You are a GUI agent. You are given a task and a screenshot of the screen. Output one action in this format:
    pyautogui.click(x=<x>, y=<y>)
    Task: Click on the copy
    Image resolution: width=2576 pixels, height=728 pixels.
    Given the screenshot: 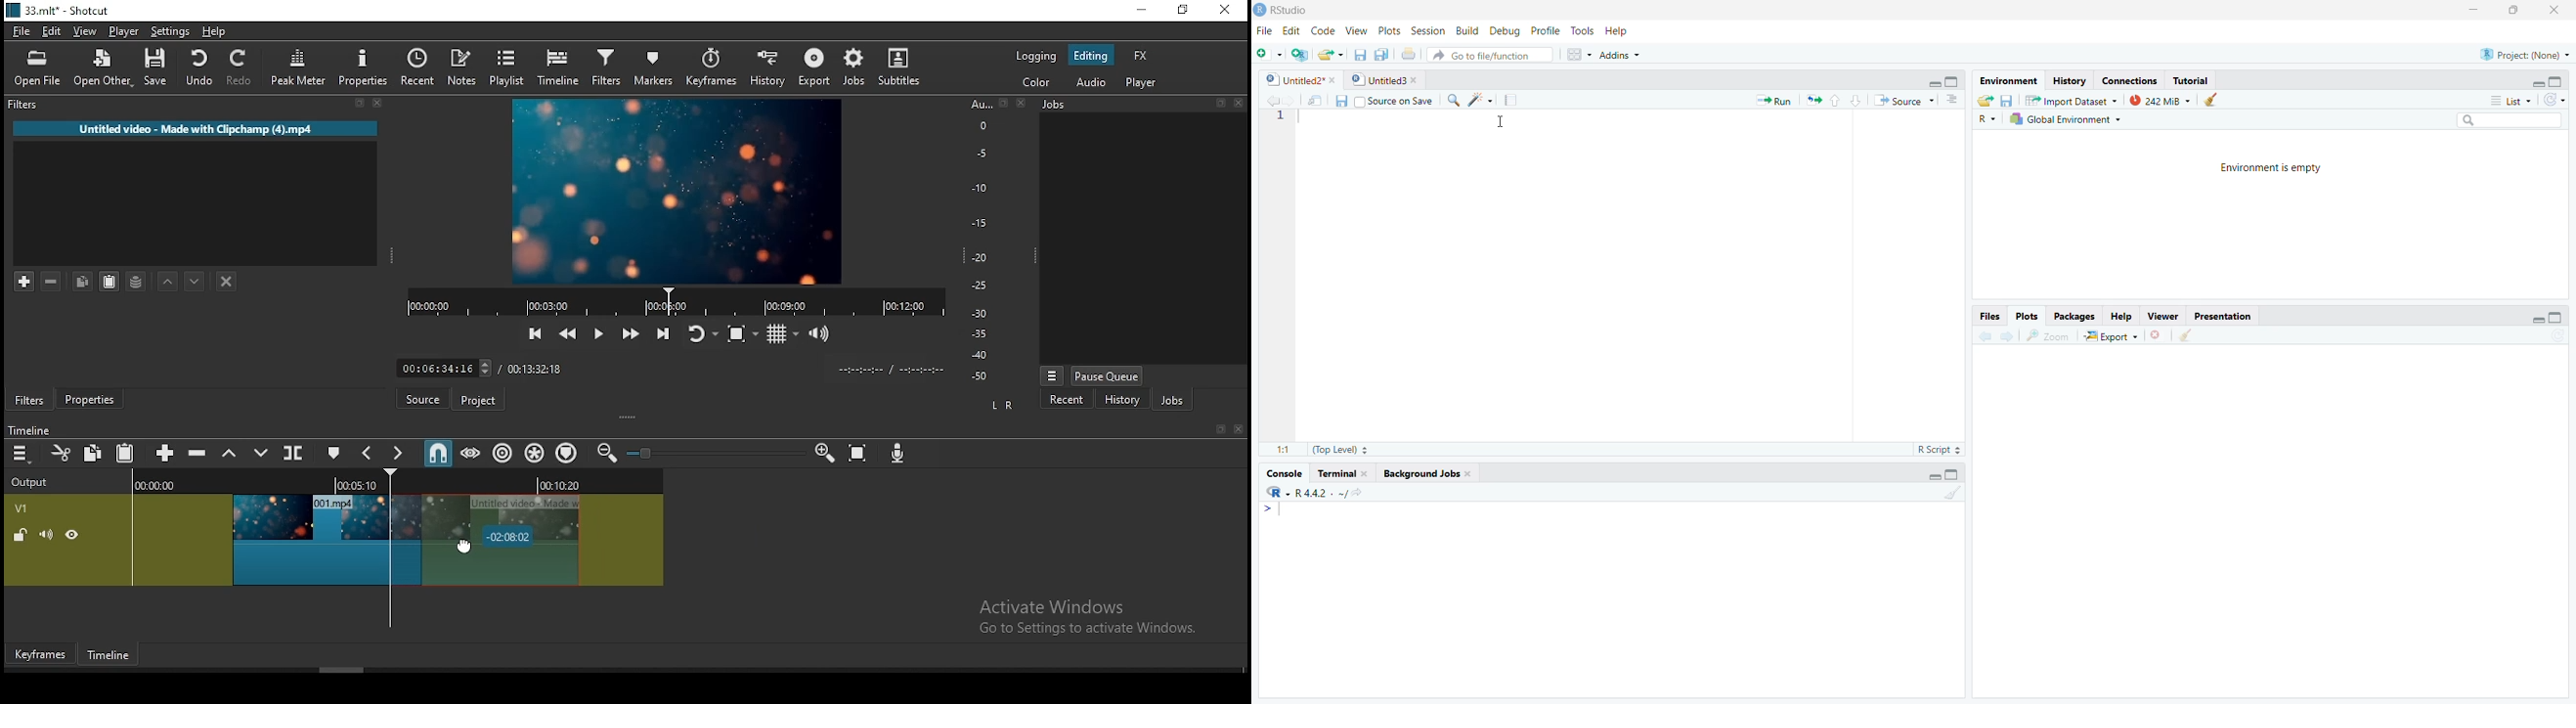 What is the action you would take?
    pyautogui.click(x=96, y=453)
    